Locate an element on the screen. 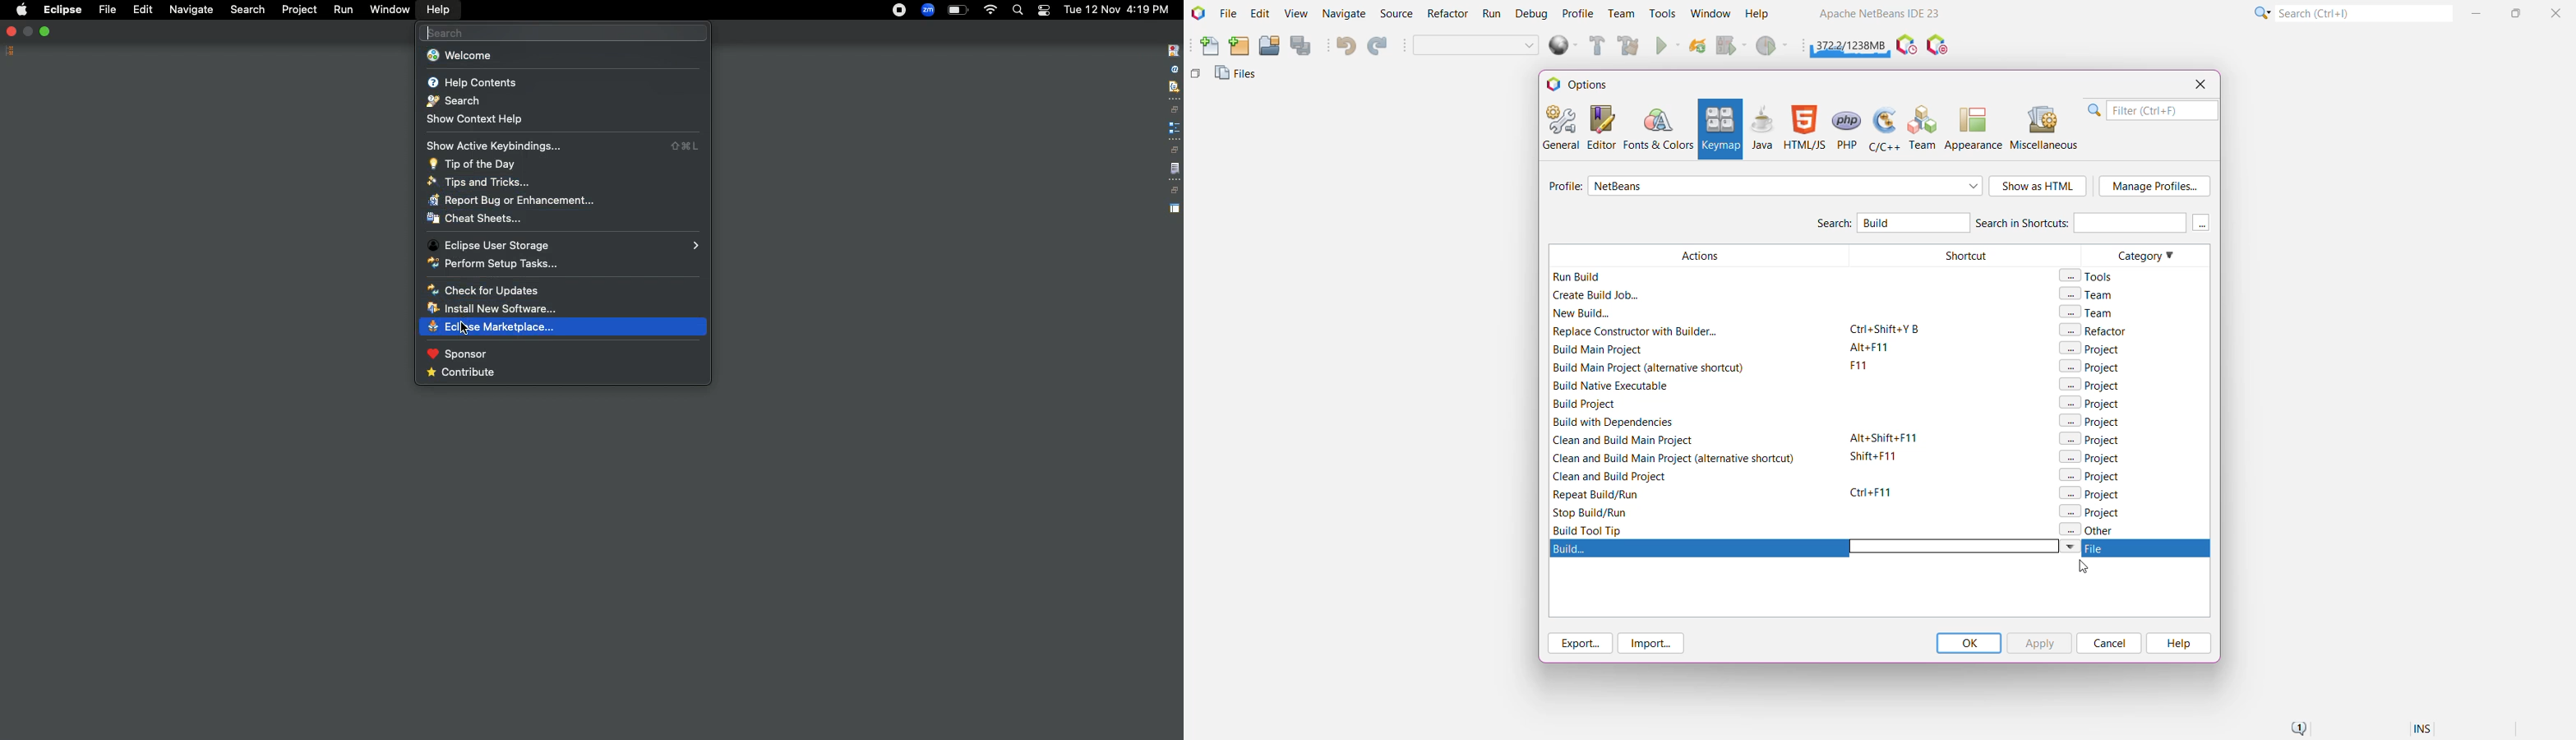 The height and width of the screenshot is (756, 2576). Contribute is located at coordinates (463, 373).